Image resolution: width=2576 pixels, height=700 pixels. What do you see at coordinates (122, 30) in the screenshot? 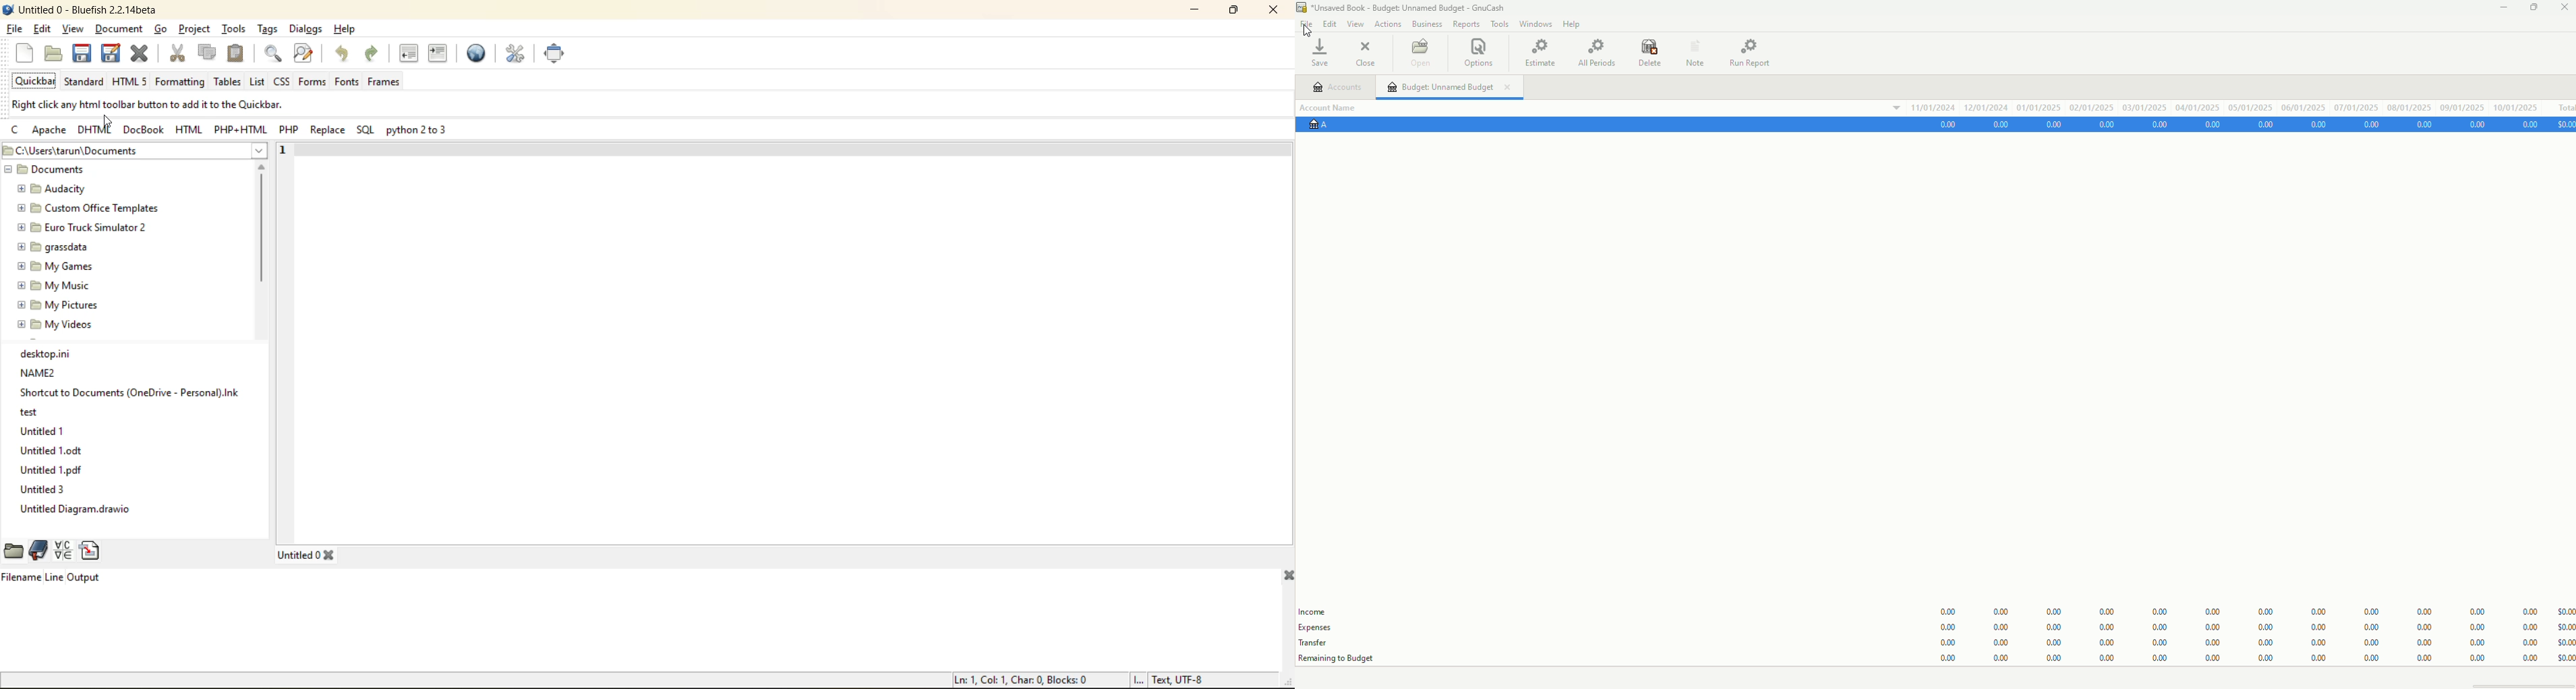
I see `document` at bounding box center [122, 30].